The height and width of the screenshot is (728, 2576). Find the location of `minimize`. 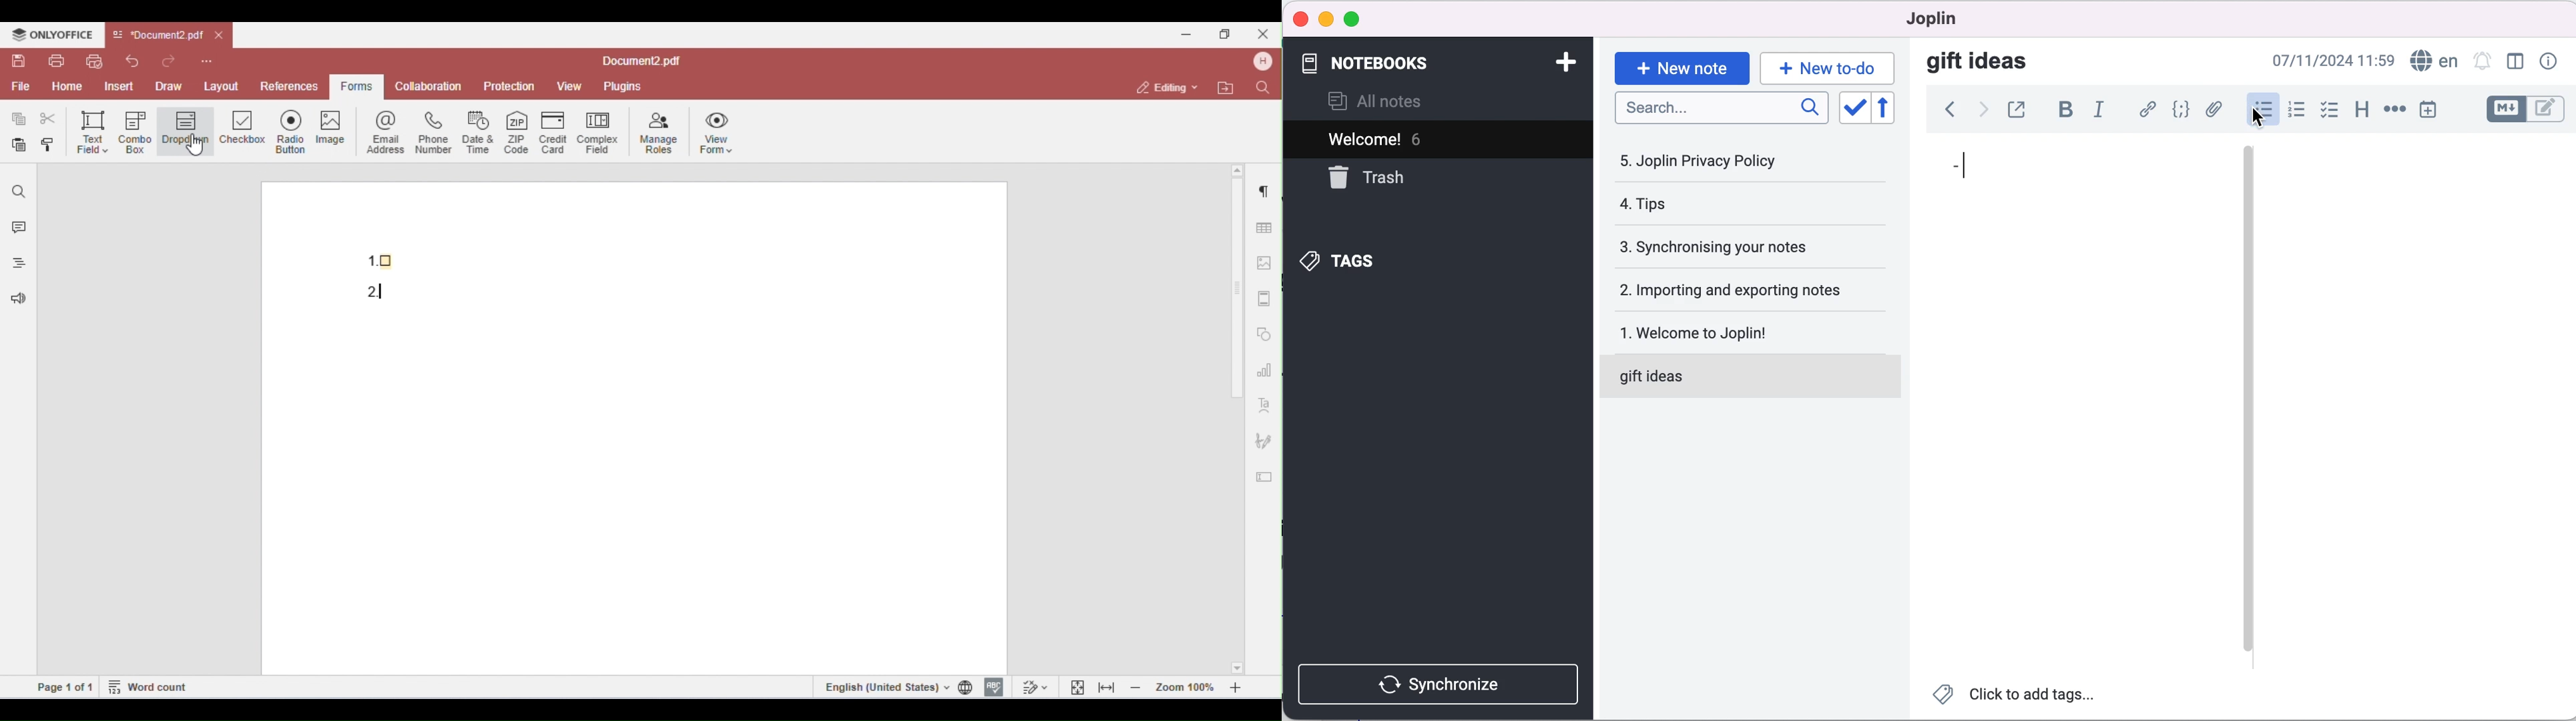

minimize is located at coordinates (1326, 17).